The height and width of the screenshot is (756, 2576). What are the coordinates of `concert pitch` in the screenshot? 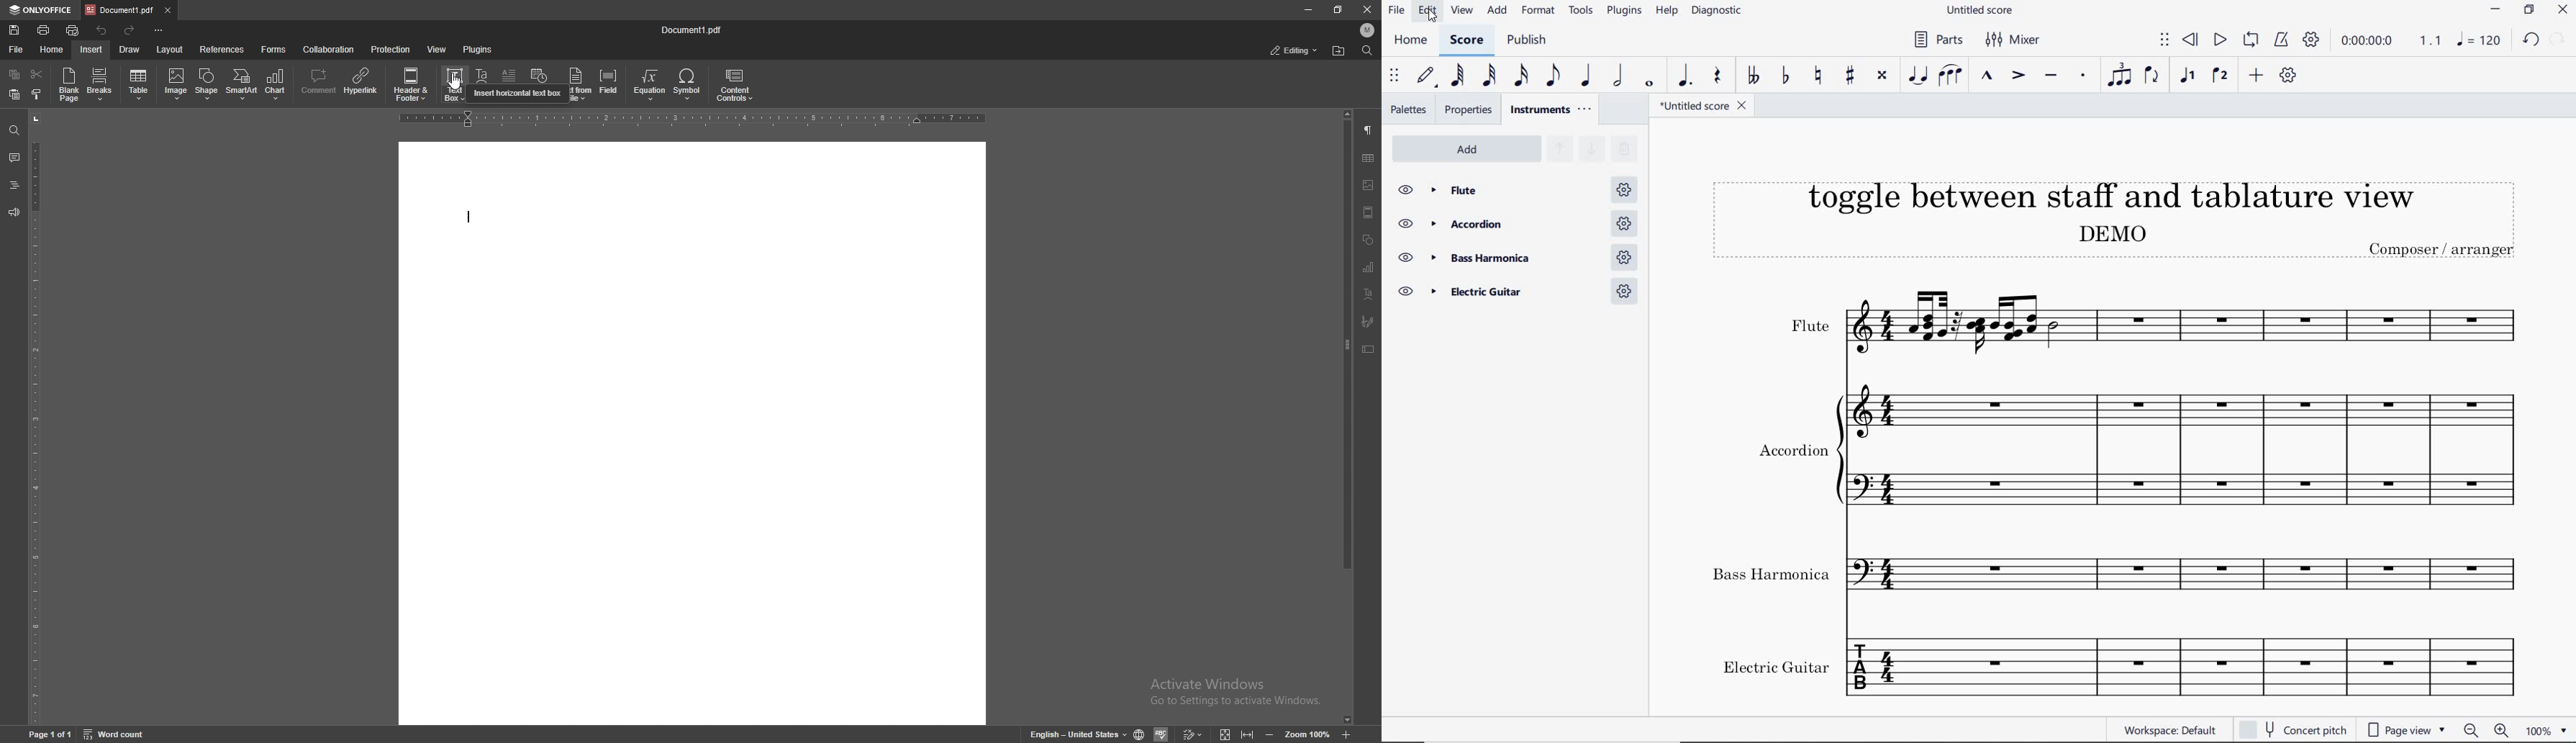 It's located at (2293, 729).